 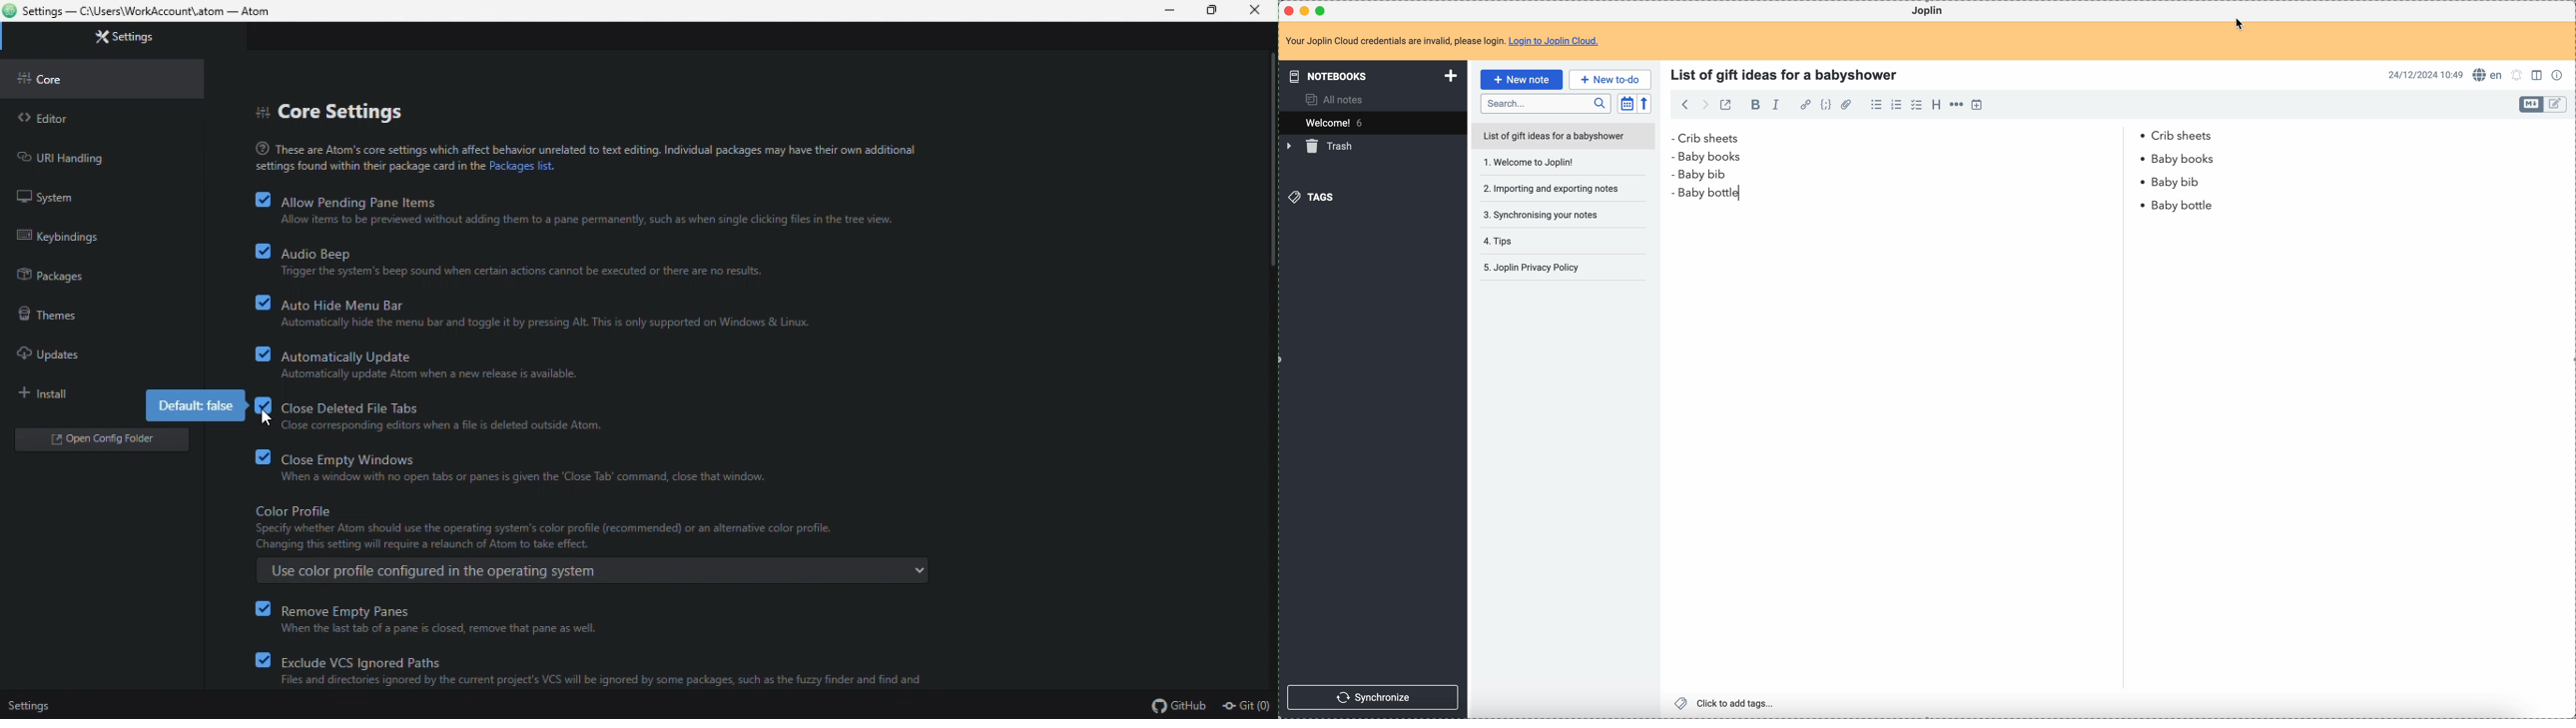 I want to click on insert time, so click(x=1980, y=105).